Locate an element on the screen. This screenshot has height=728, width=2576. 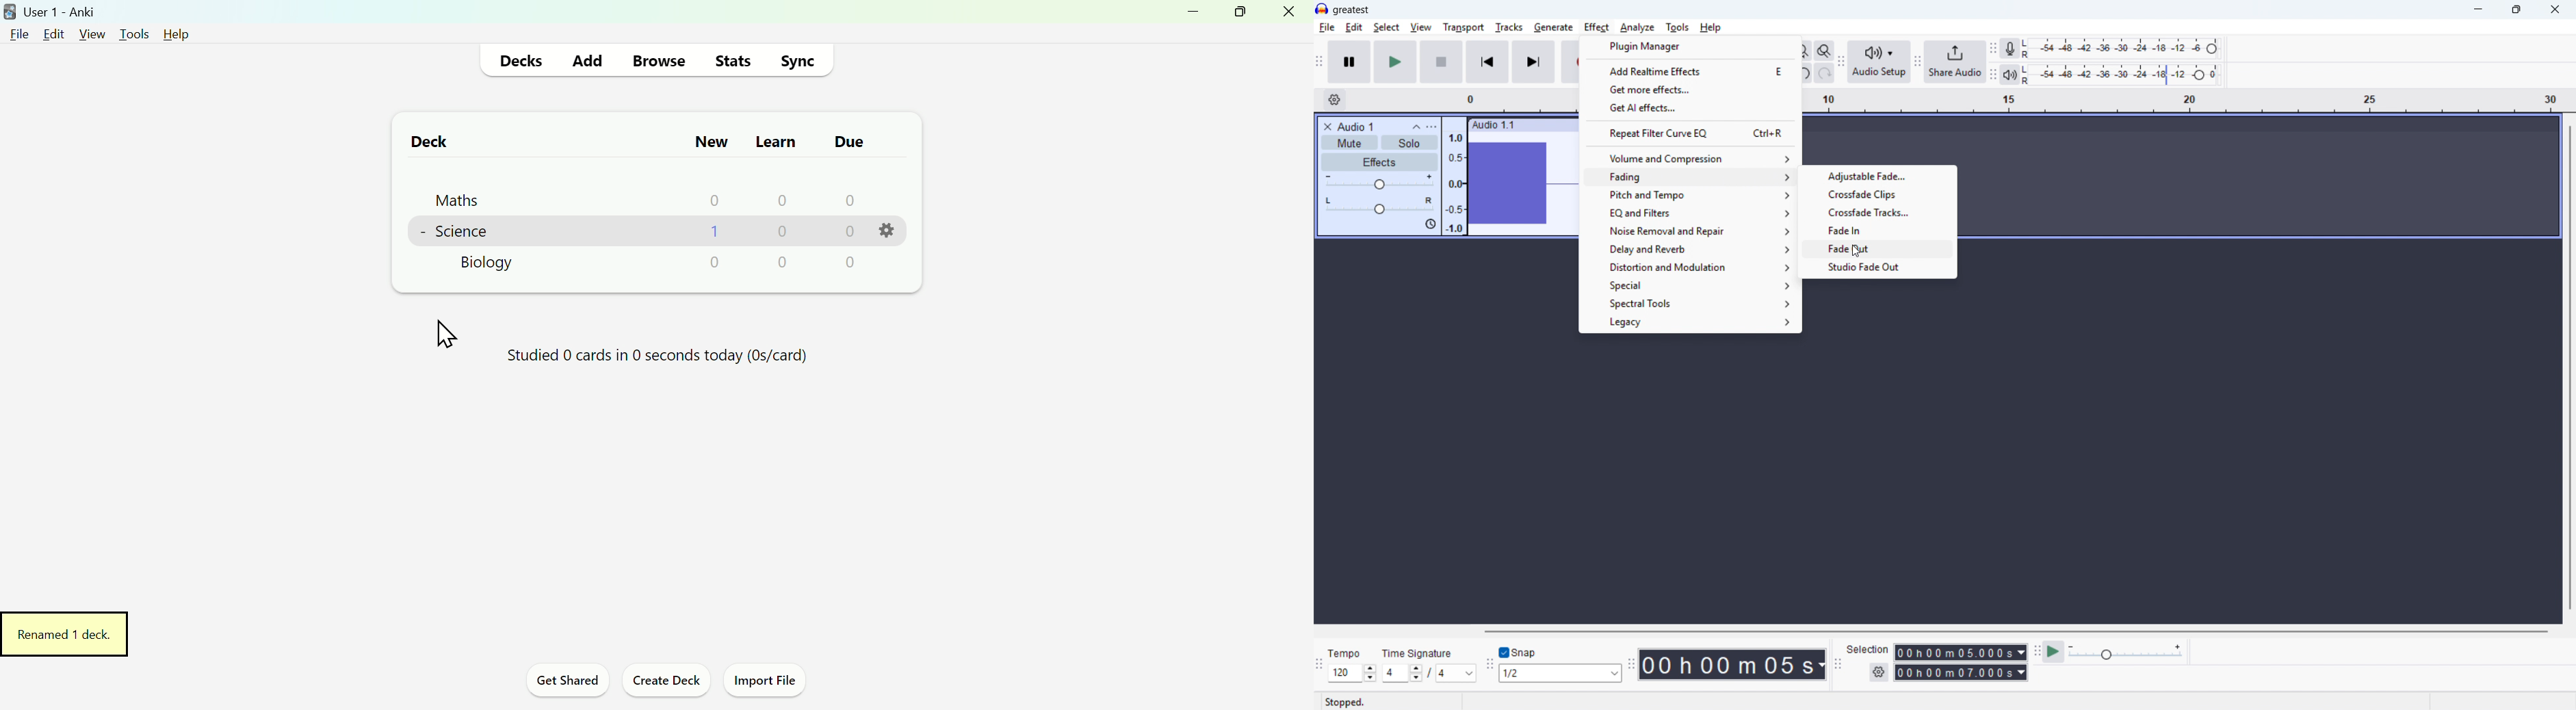
Crossfade clips  is located at coordinates (1879, 194).